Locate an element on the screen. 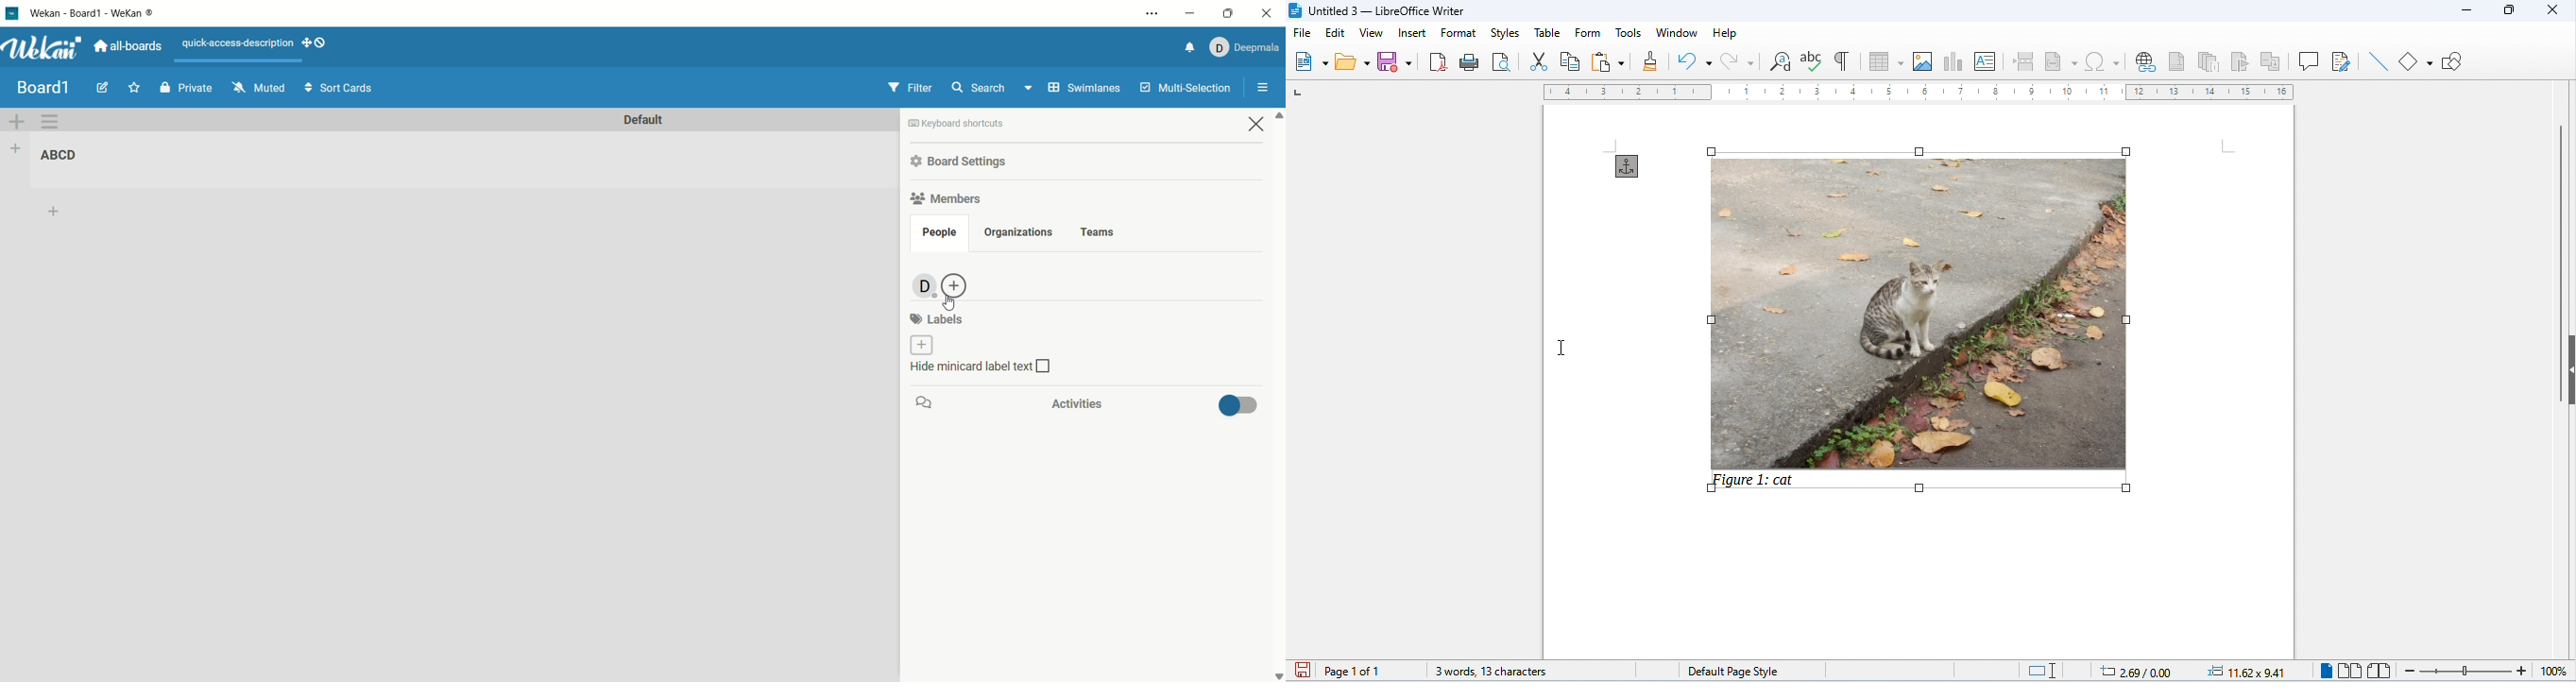  new is located at coordinates (1312, 61).